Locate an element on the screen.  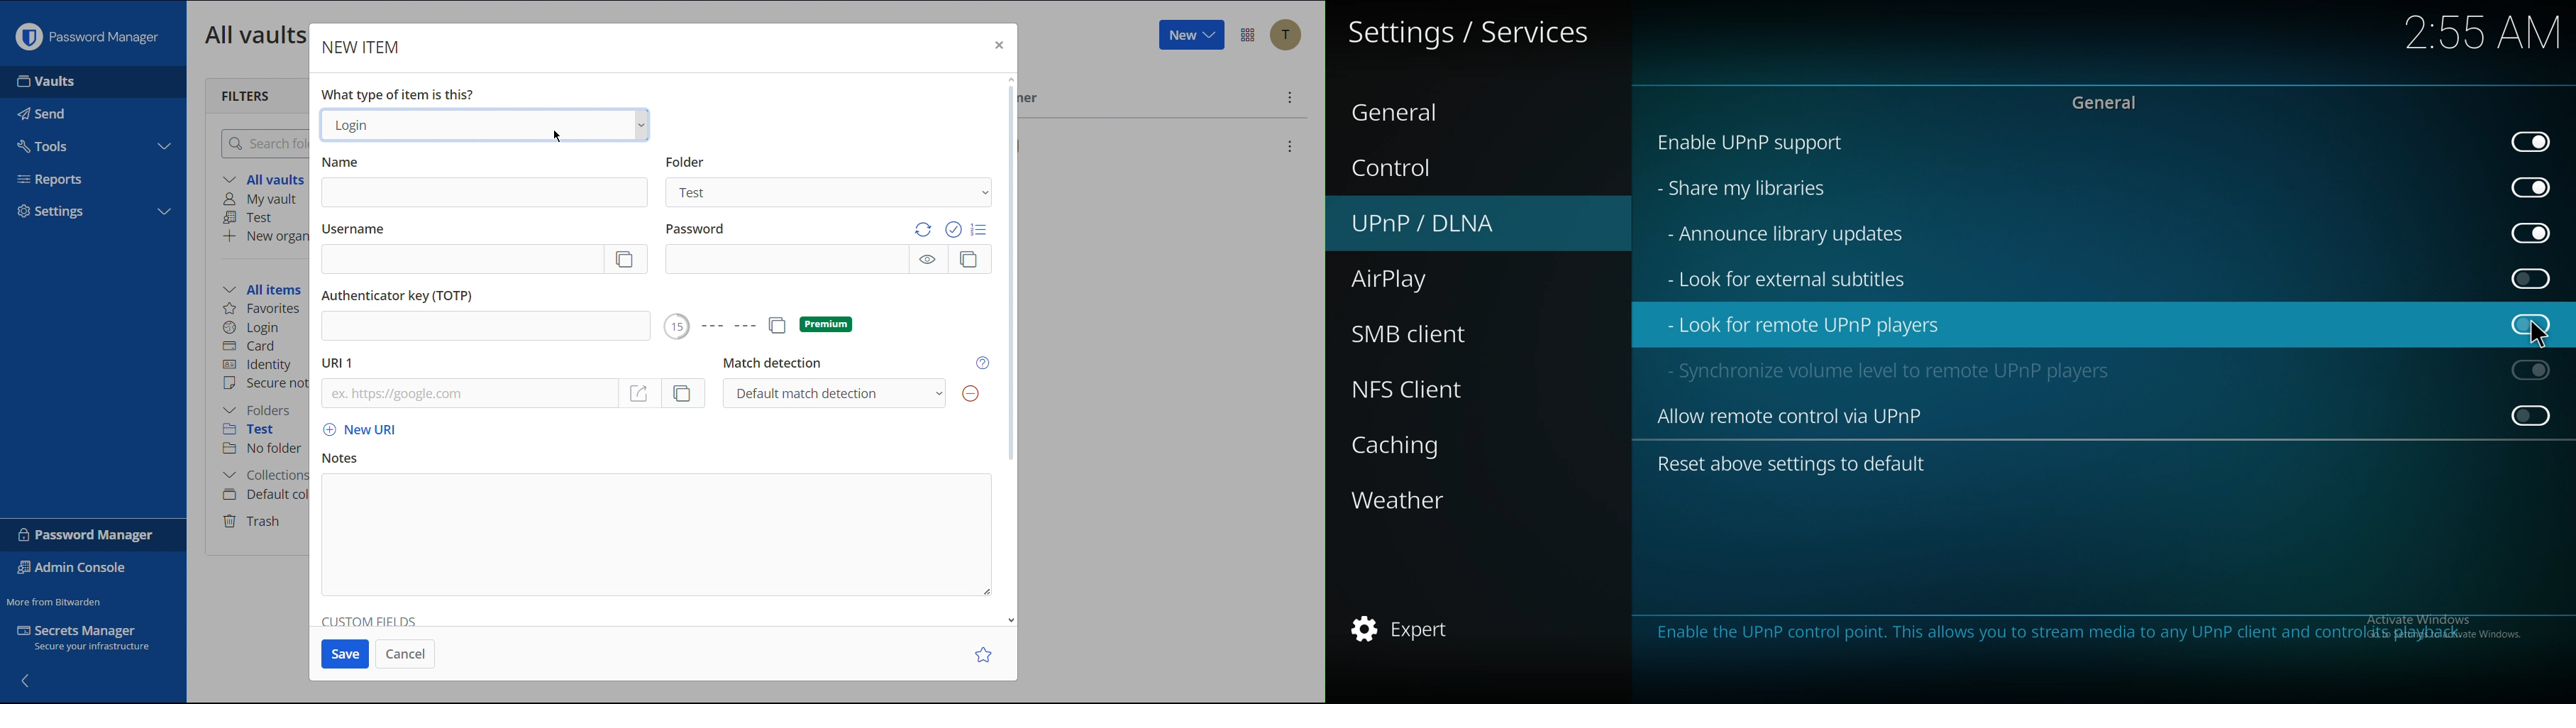
Activate Windows, Go to settings to activate windows is located at coordinates (2442, 628).